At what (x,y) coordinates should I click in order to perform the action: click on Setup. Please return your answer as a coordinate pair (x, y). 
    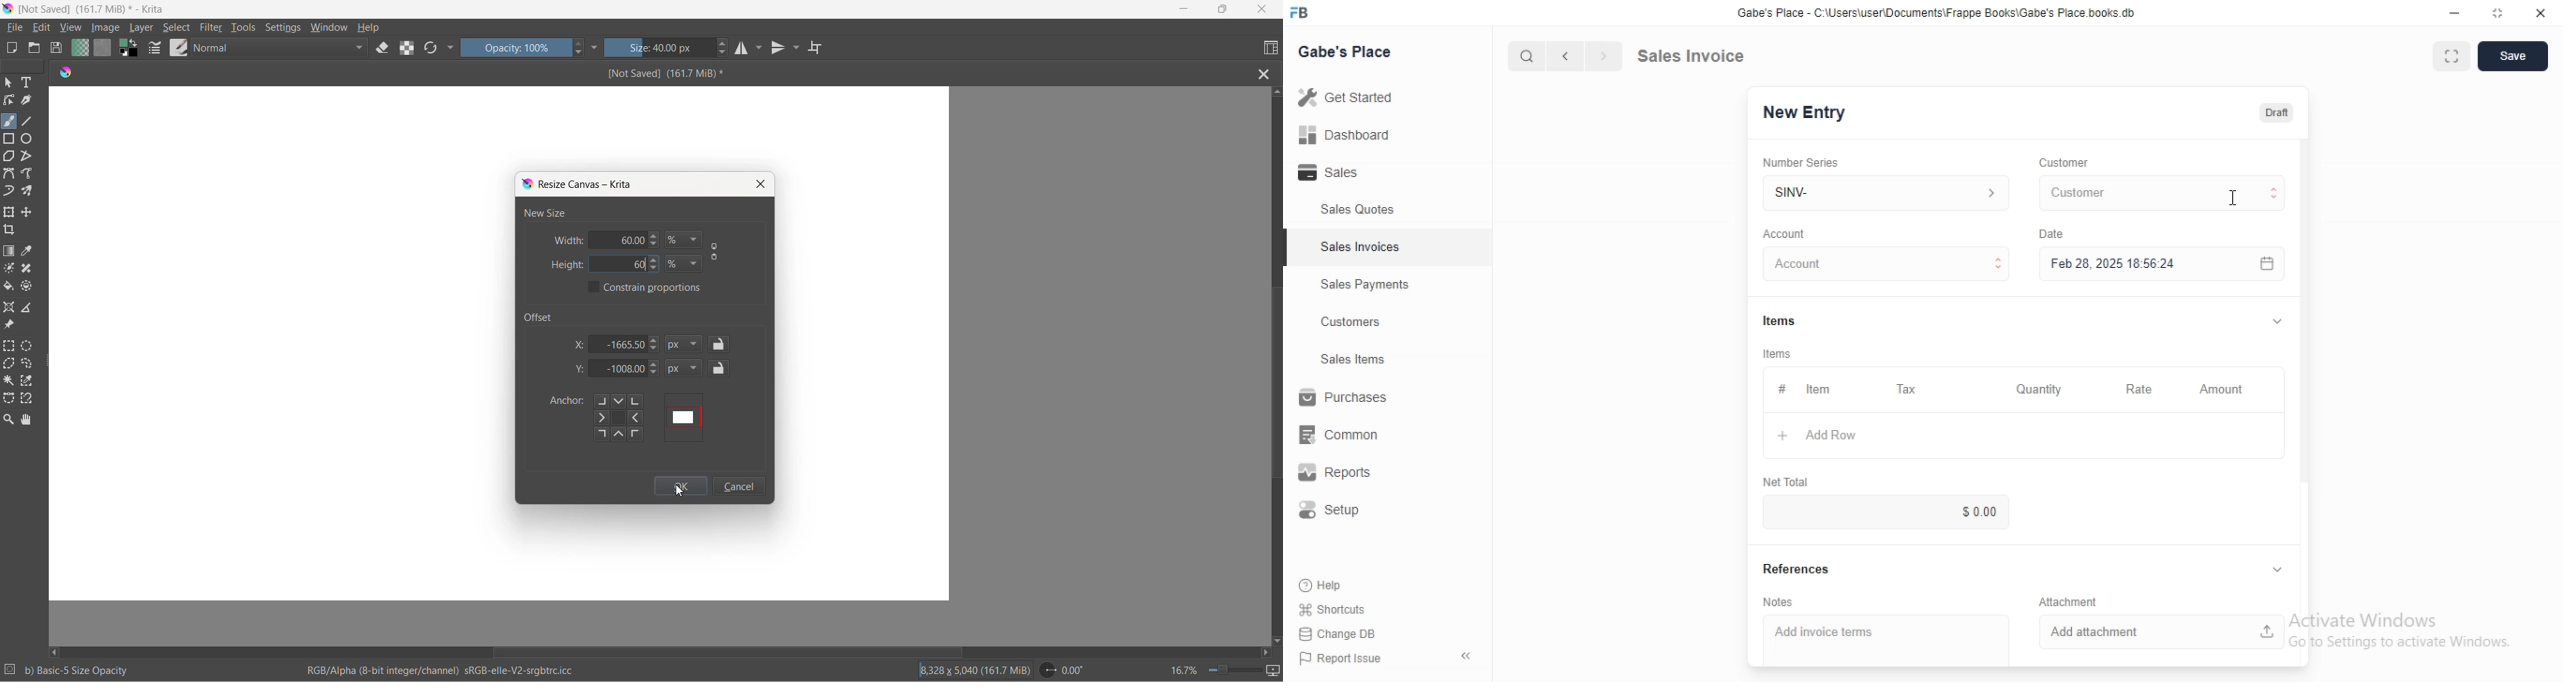
    Looking at the image, I should click on (1340, 513).